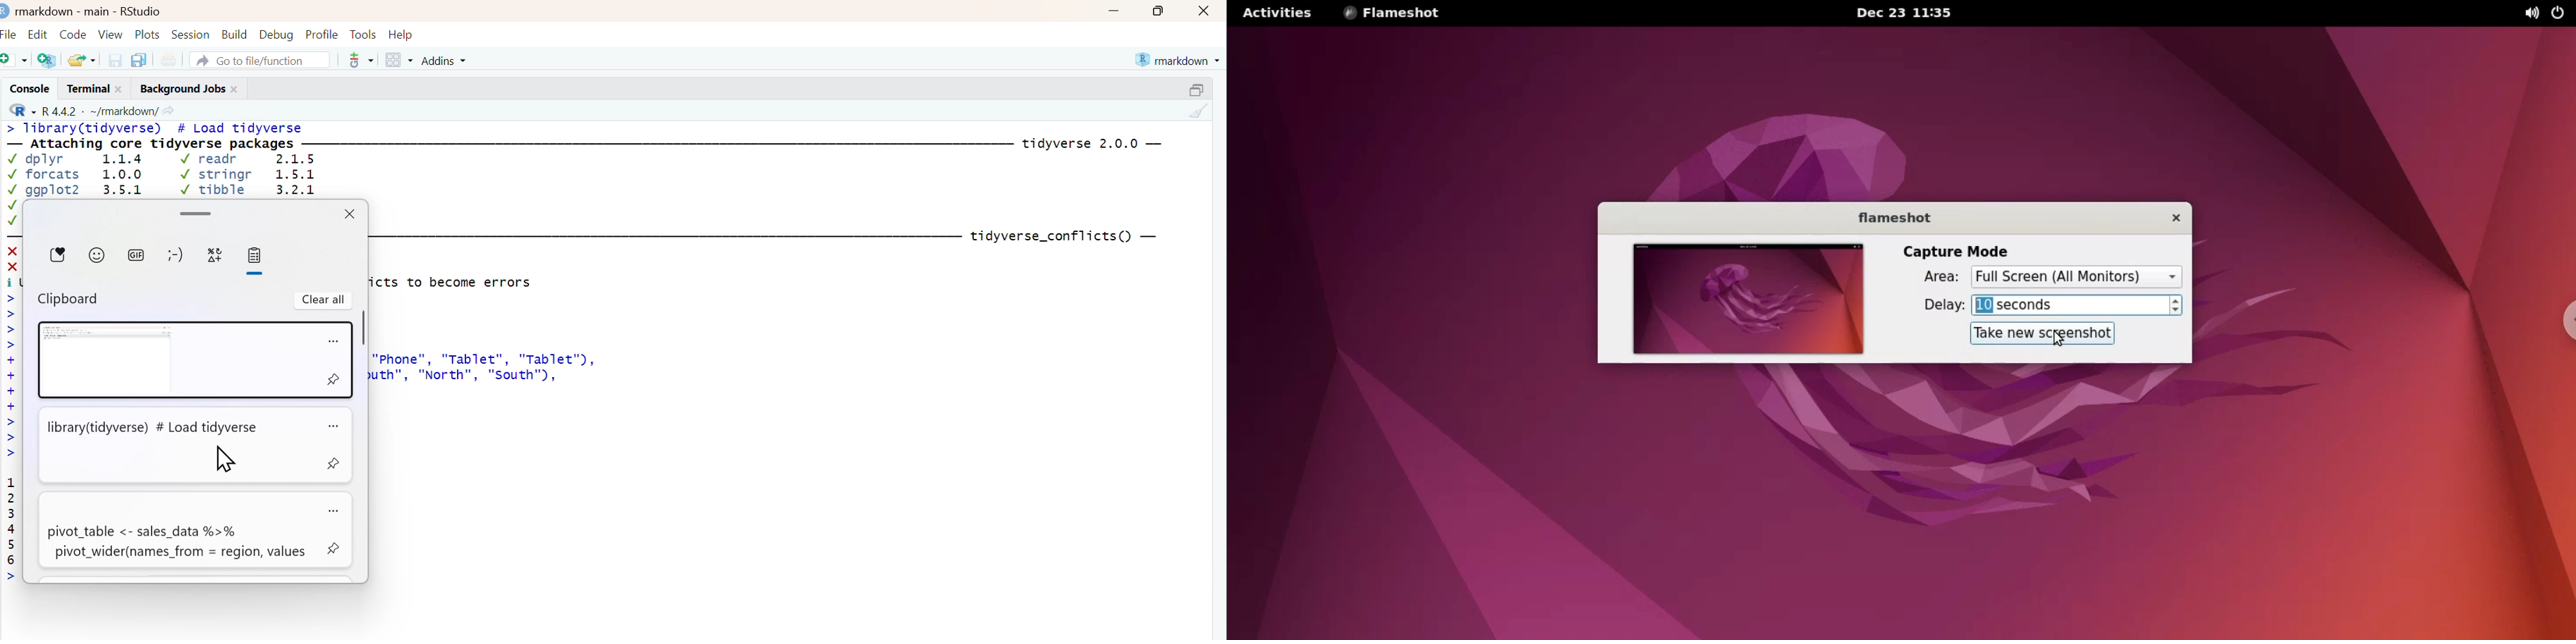  I want to click on clear console, so click(1200, 110).